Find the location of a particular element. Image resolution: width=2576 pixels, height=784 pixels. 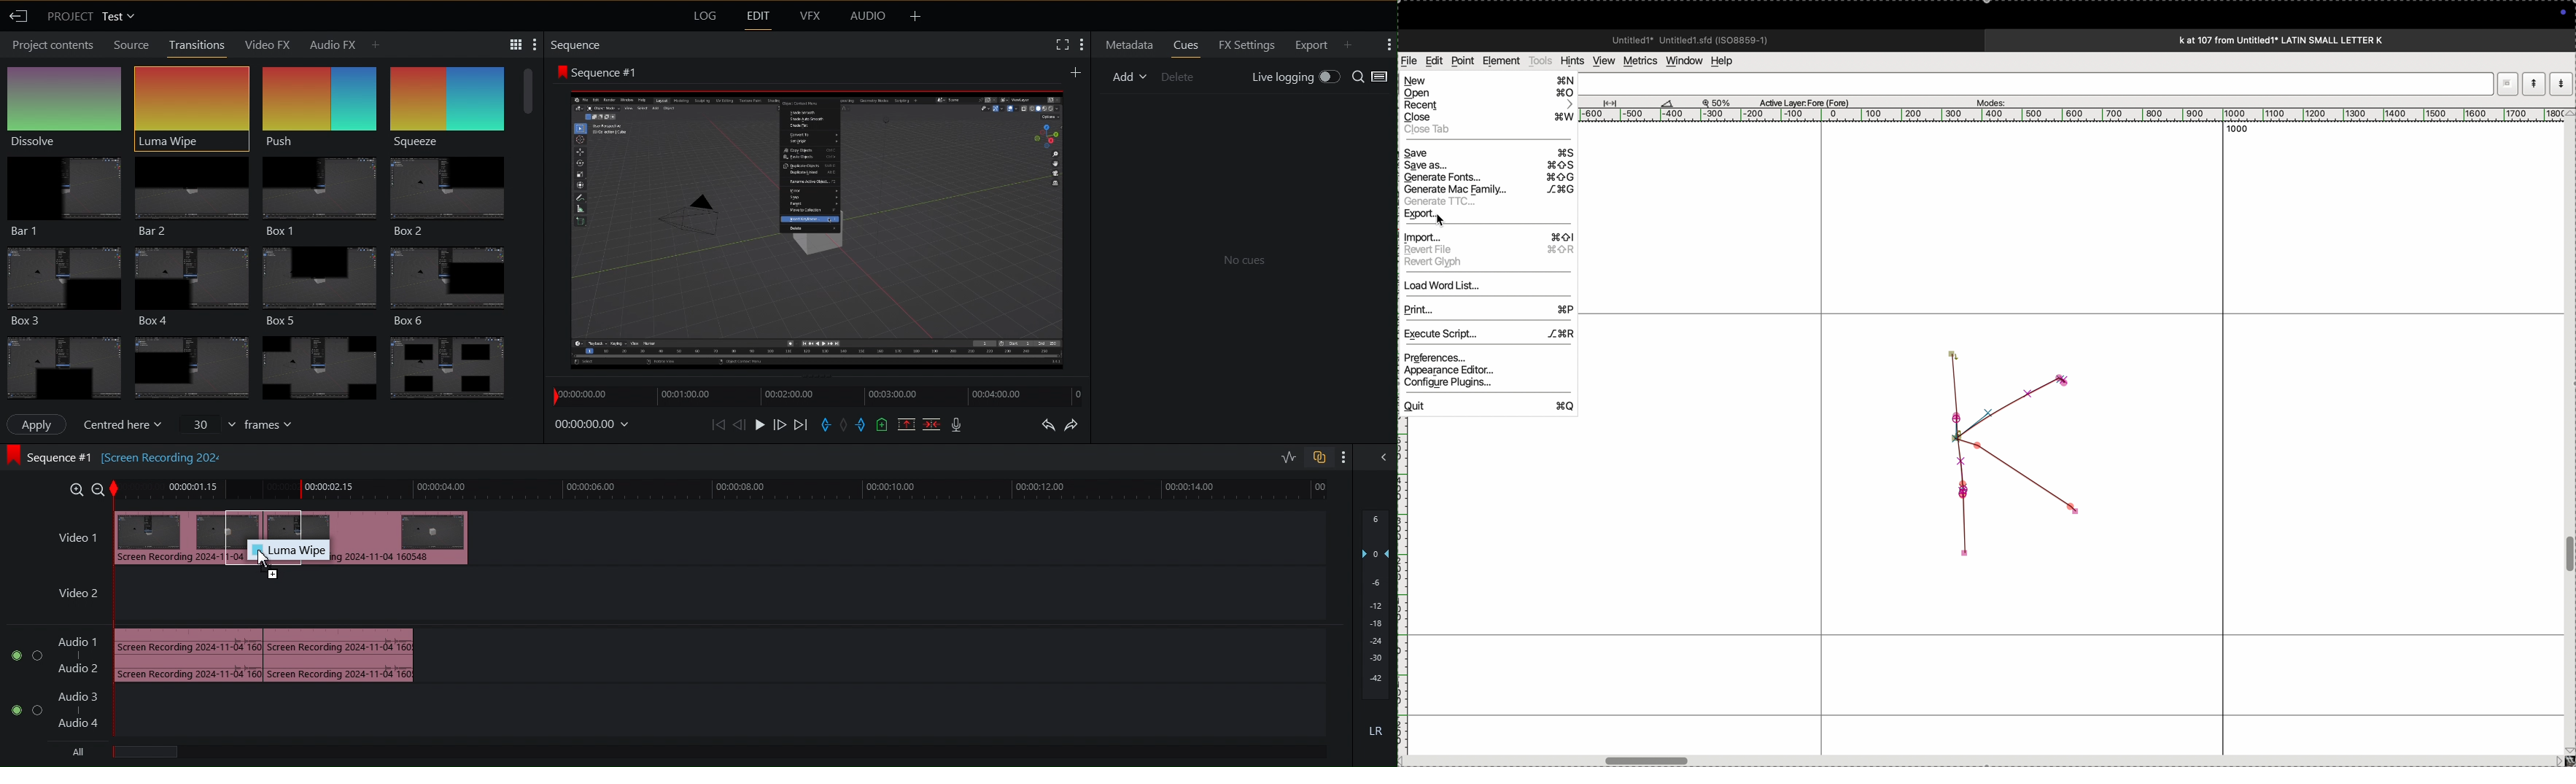

prefrences is located at coordinates (1483, 358).